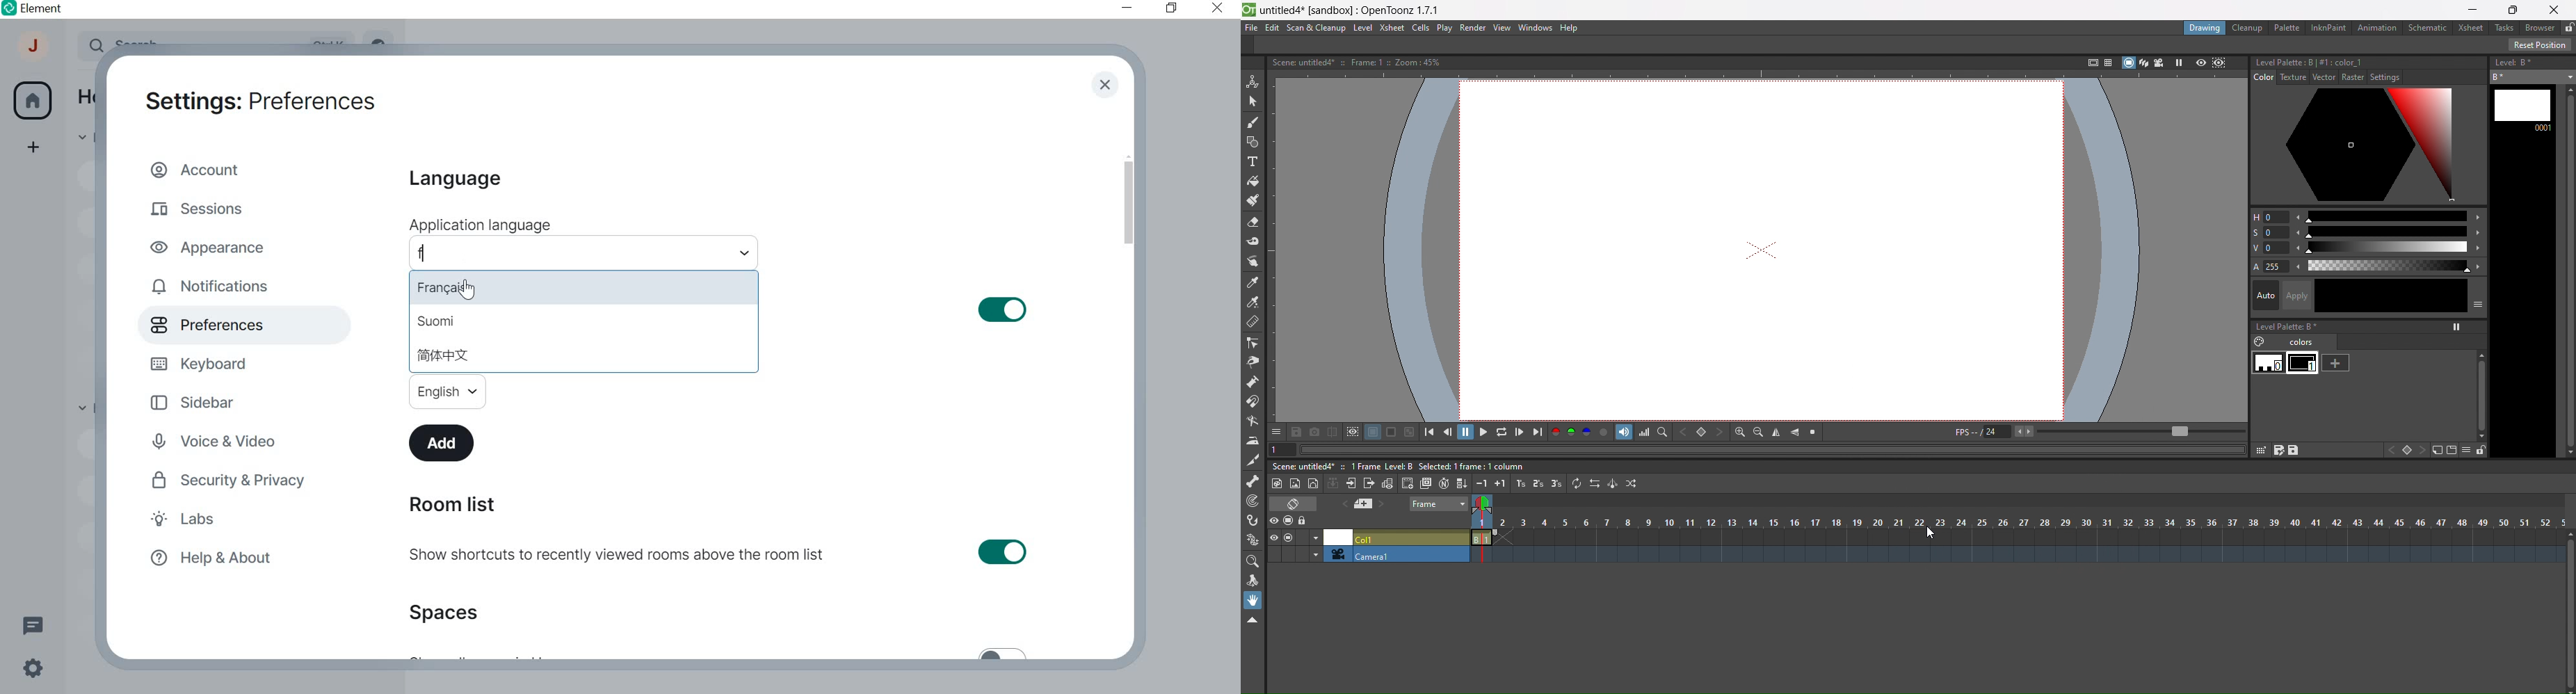 Image resolution: width=2576 pixels, height=700 pixels. I want to click on freeze, so click(2177, 63).